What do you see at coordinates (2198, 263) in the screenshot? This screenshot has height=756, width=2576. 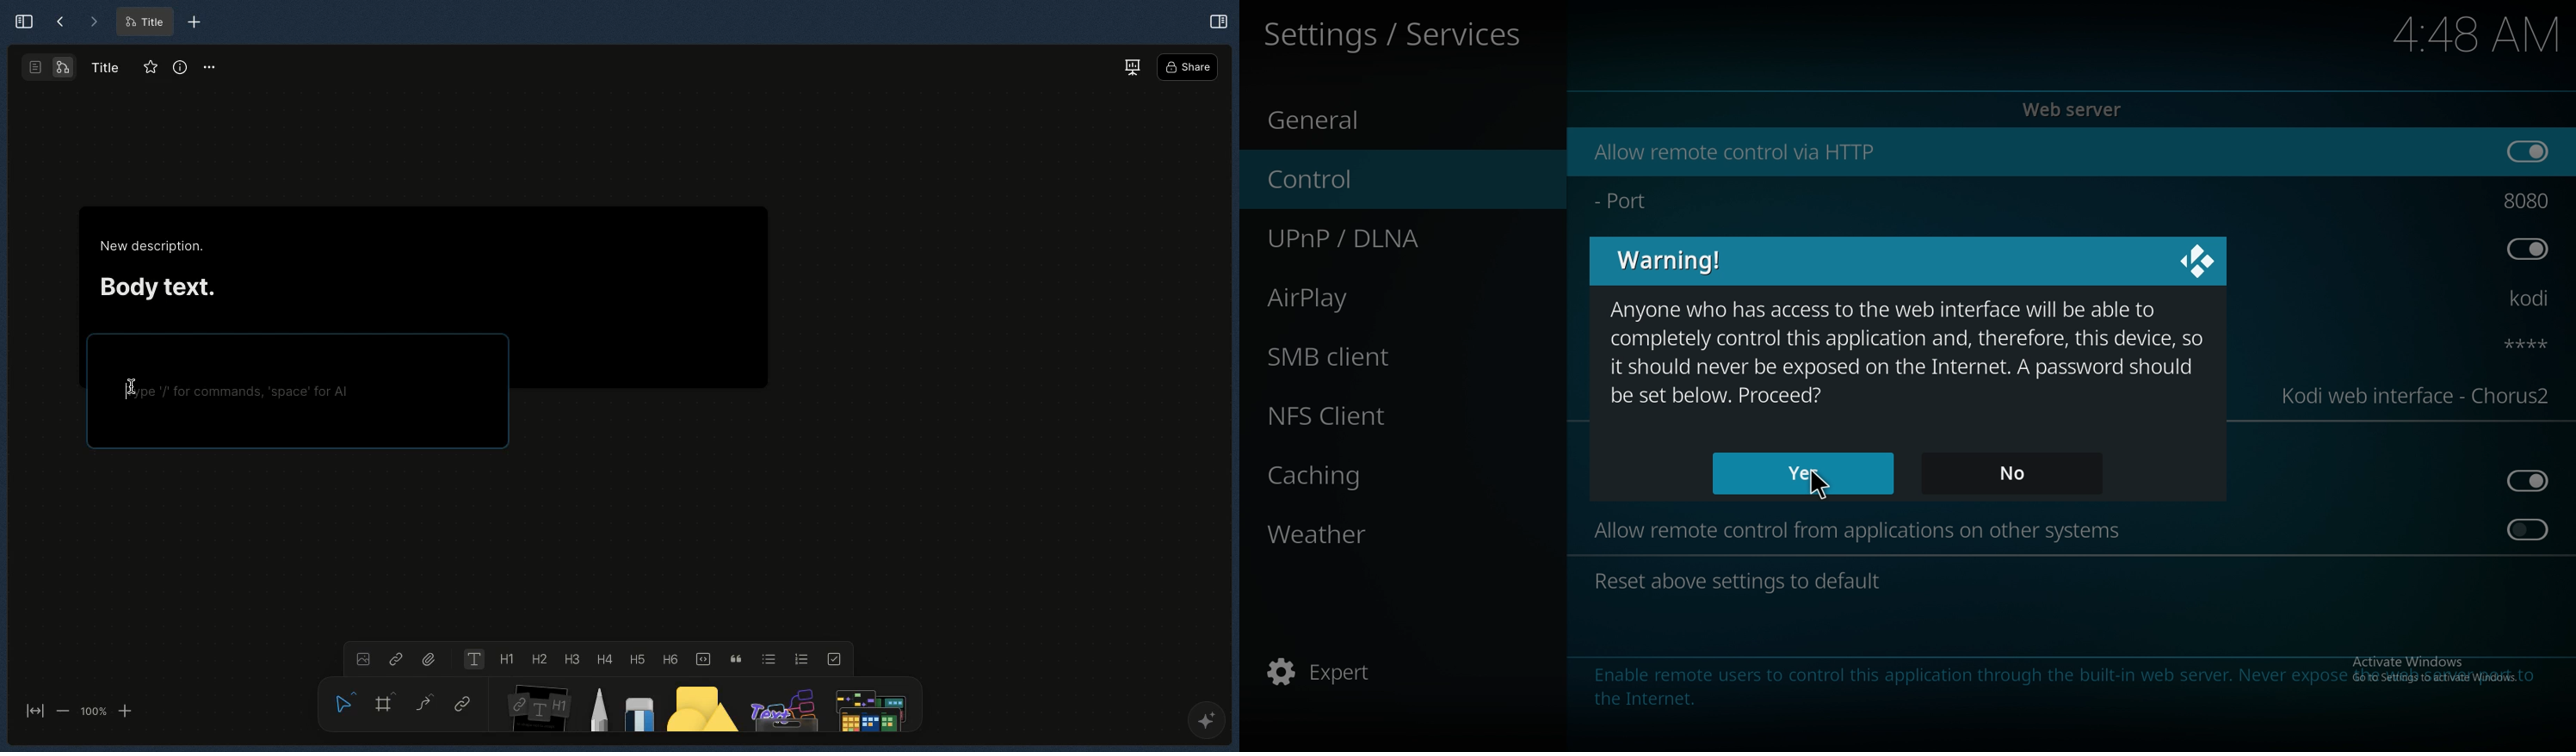 I see `close` at bounding box center [2198, 263].